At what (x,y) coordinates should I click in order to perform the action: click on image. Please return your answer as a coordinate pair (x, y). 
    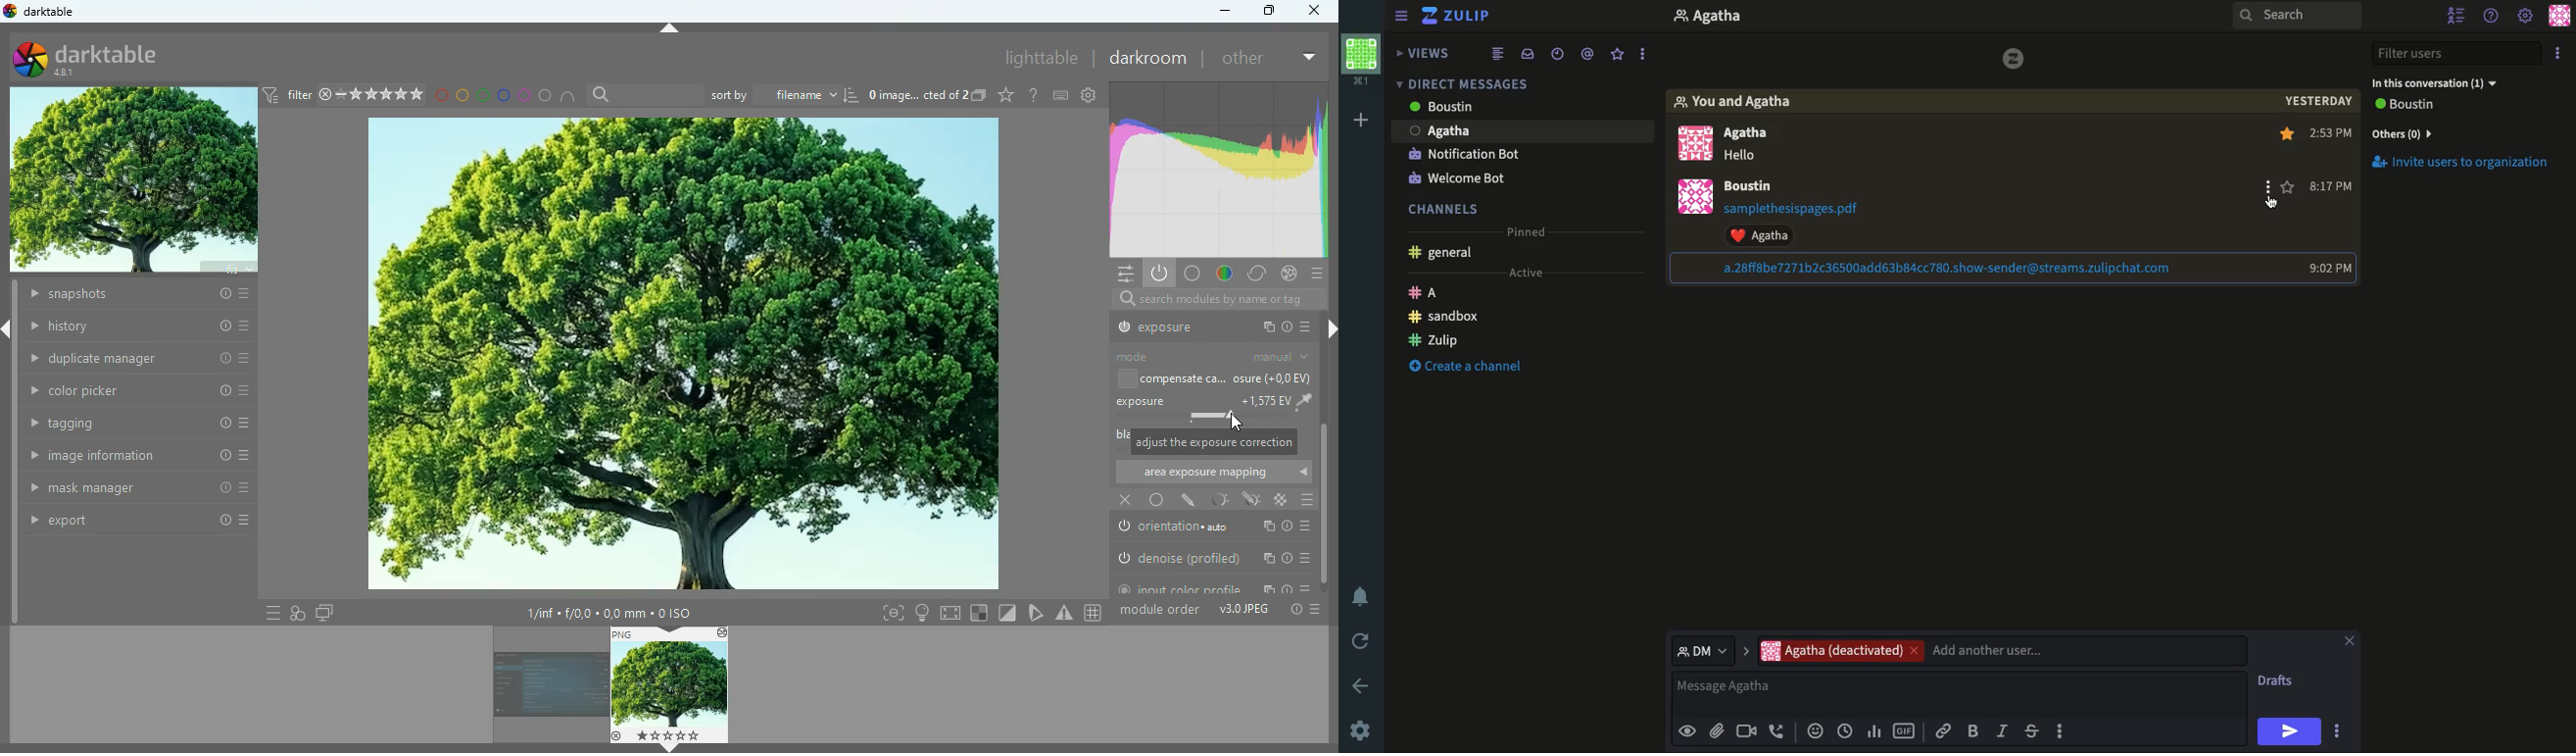
    Looking at the image, I should click on (550, 688).